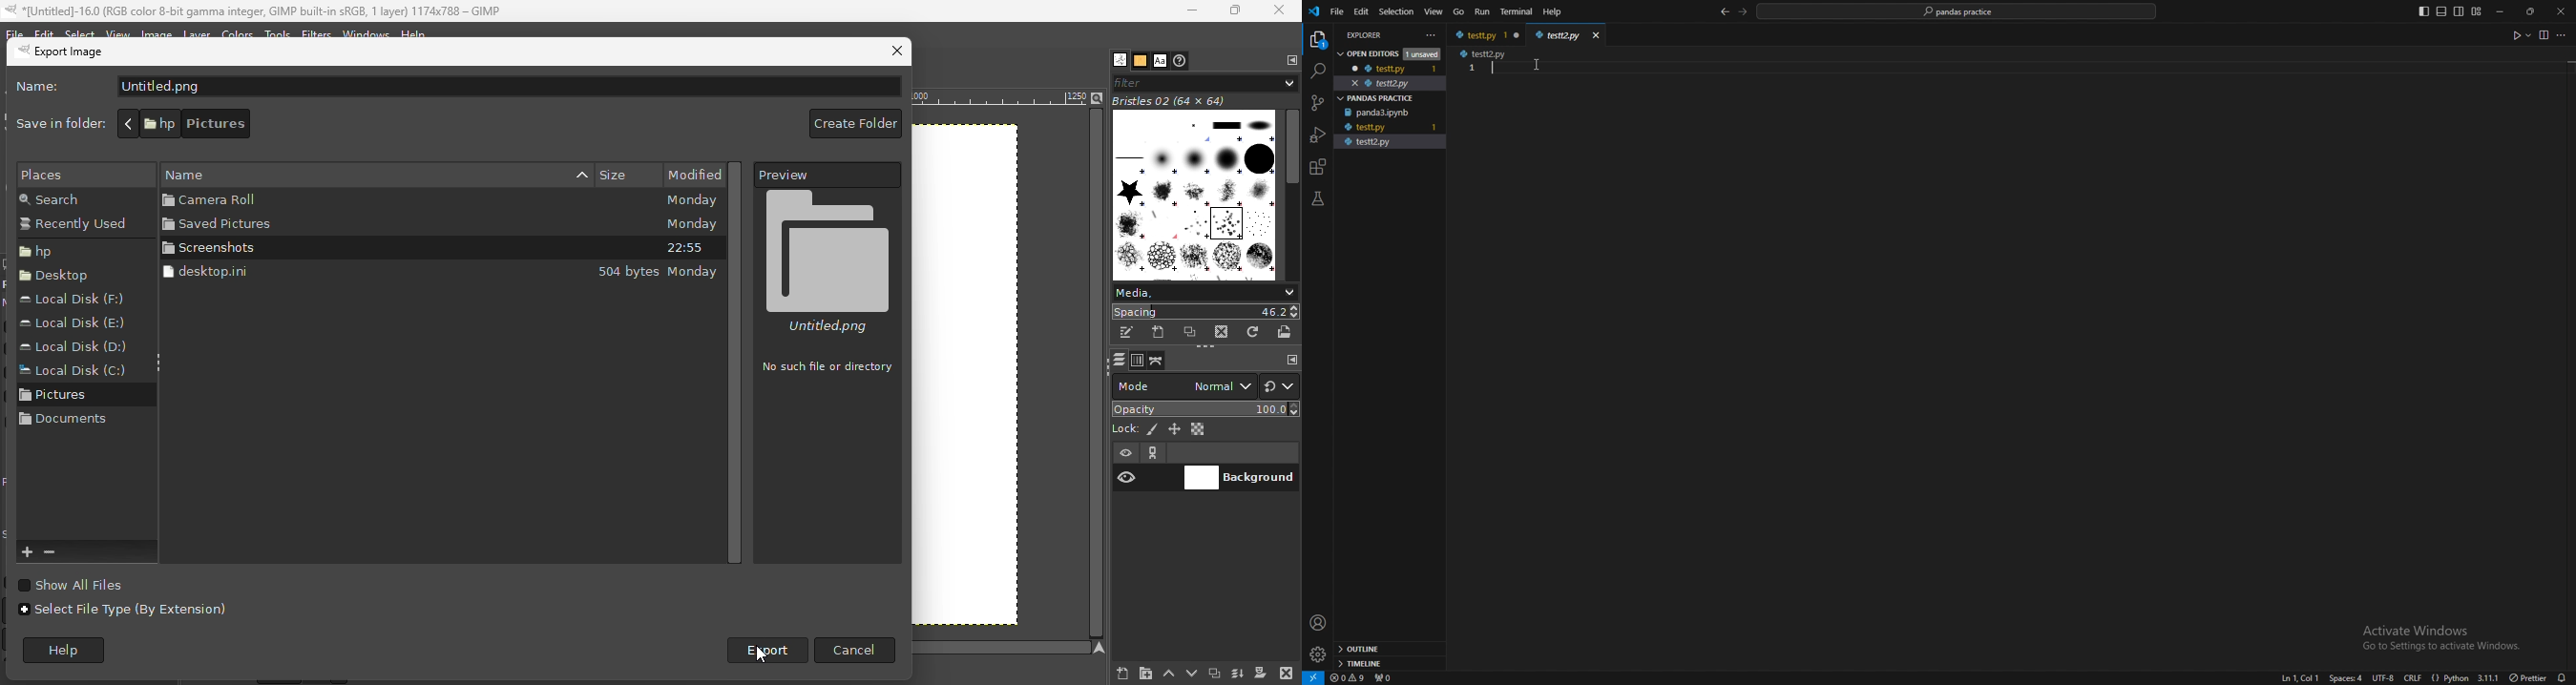 The height and width of the screenshot is (700, 2576). Describe the element at coordinates (340, 248) in the screenshot. I see `Screenshots folder` at that location.